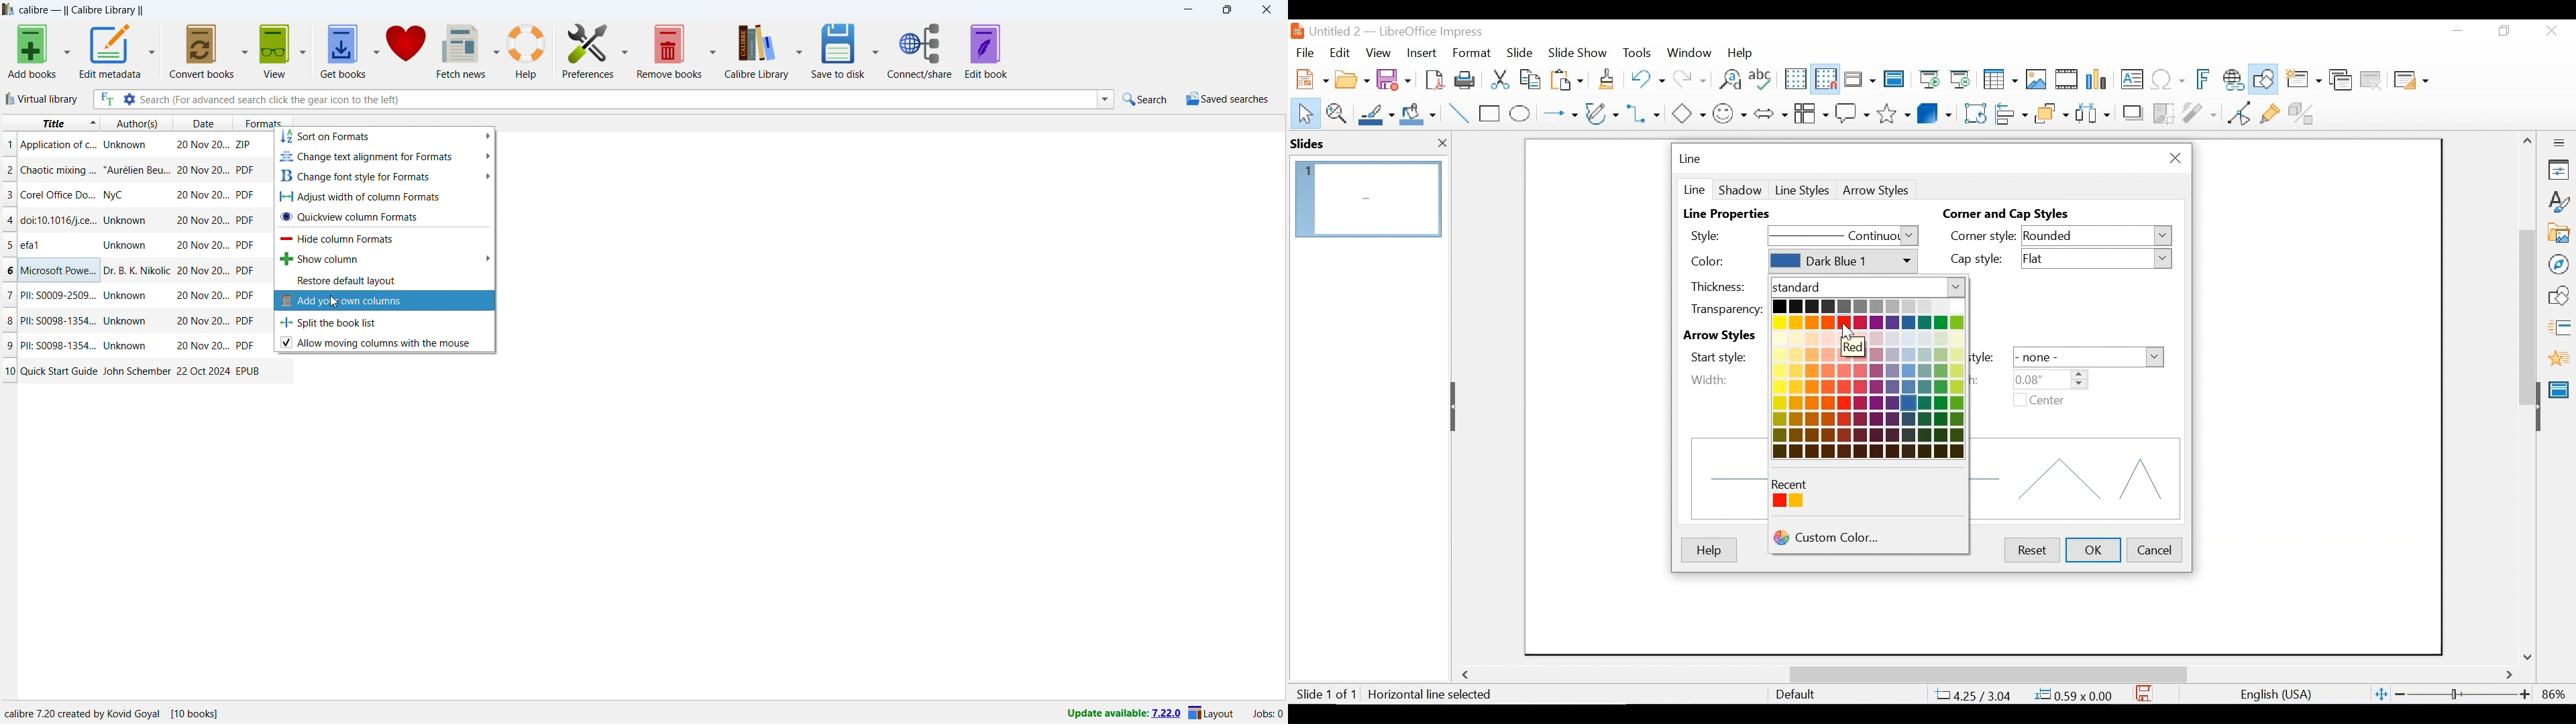 Image resolution: width=2576 pixels, height=728 pixels. I want to click on Connectors, so click(1645, 113).